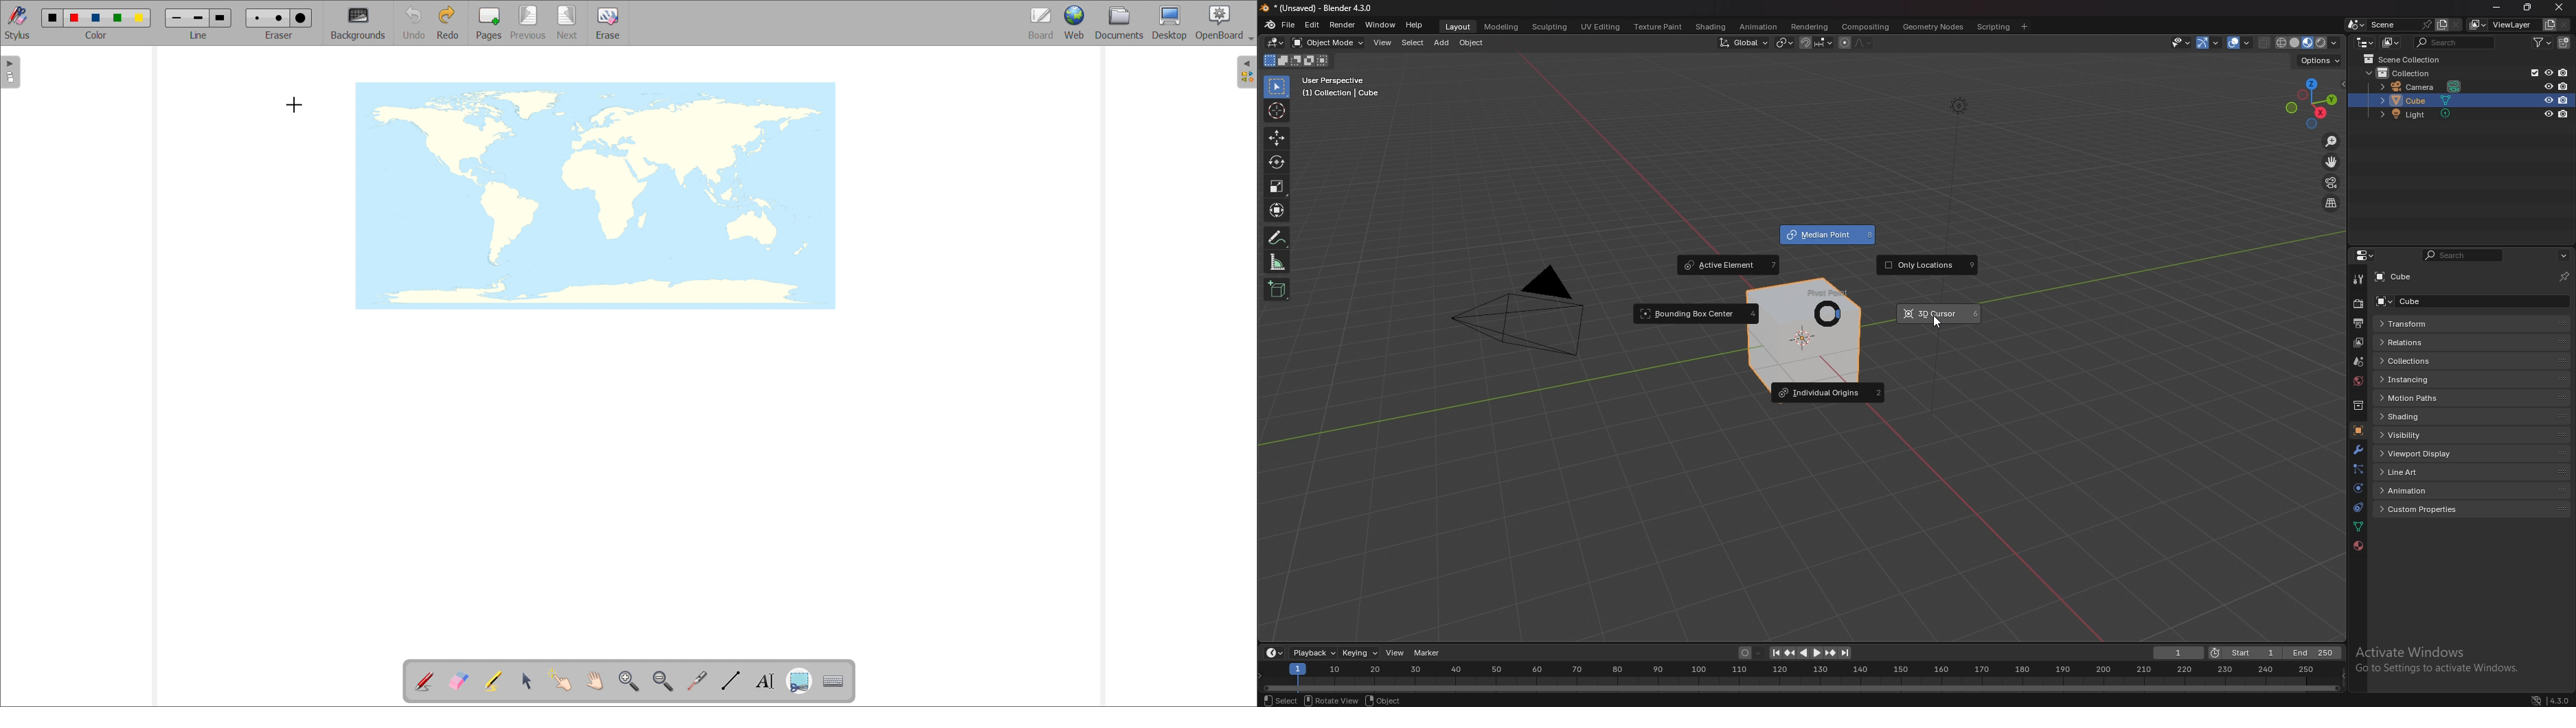 The width and height of the screenshot is (2576, 728). I want to click on auto keying, so click(1751, 653).